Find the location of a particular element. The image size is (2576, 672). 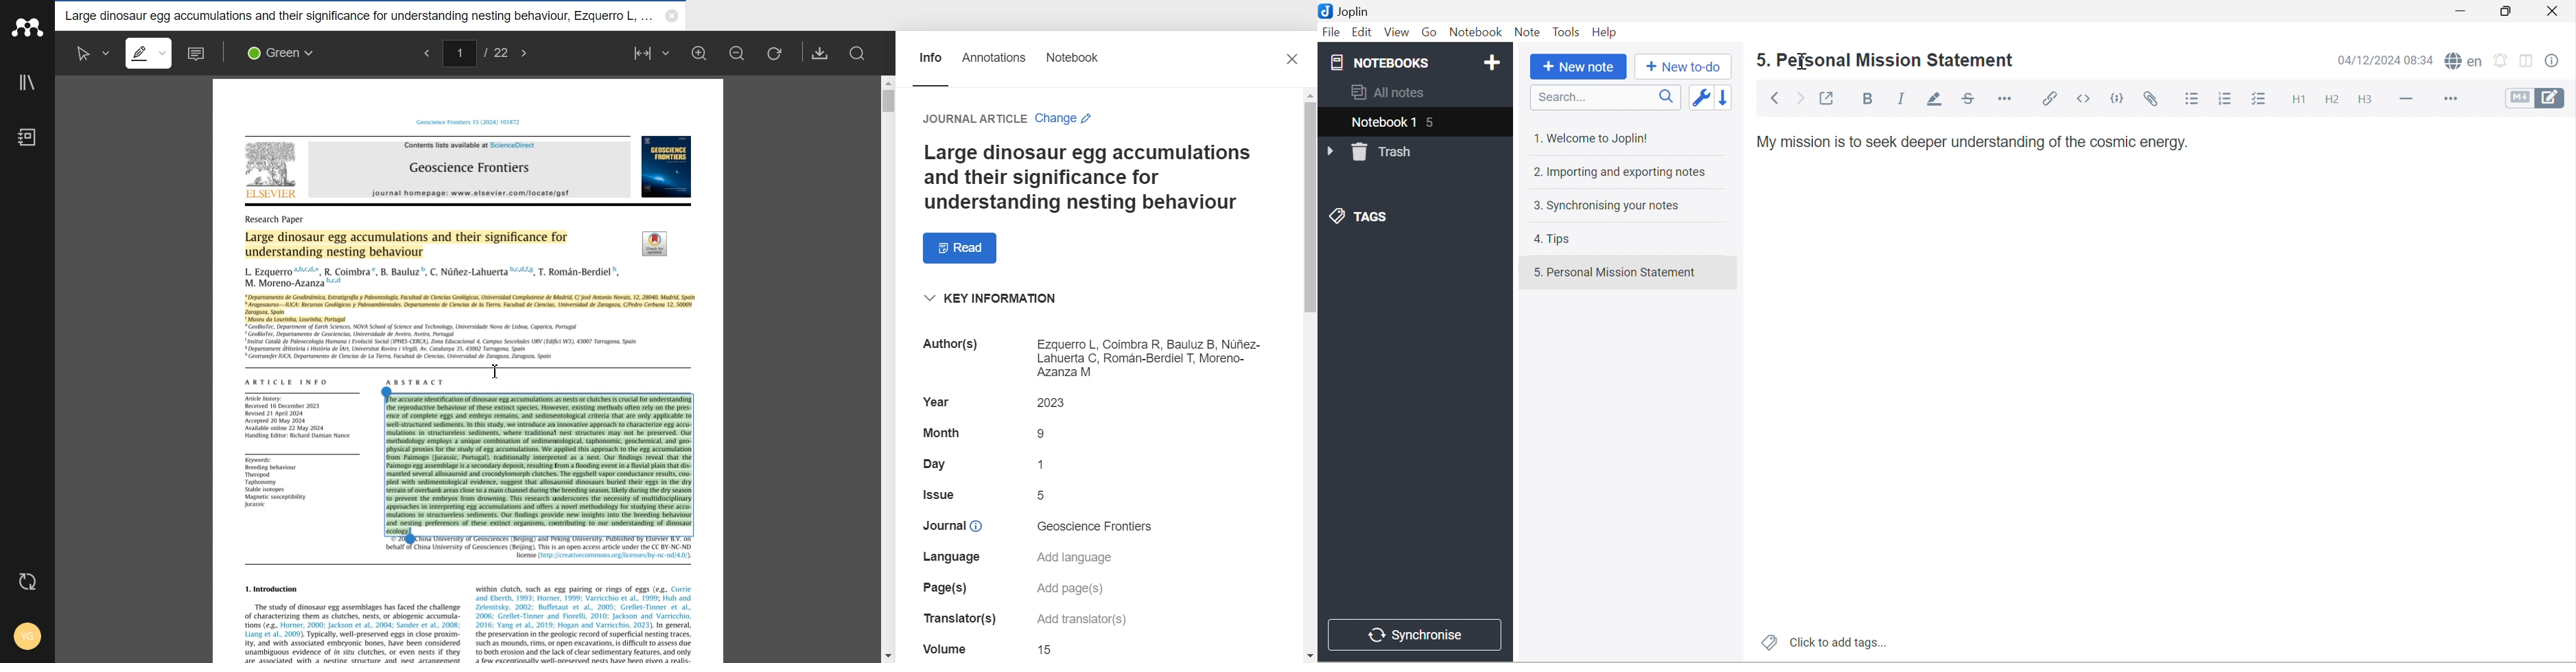

text is located at coordinates (1044, 495).